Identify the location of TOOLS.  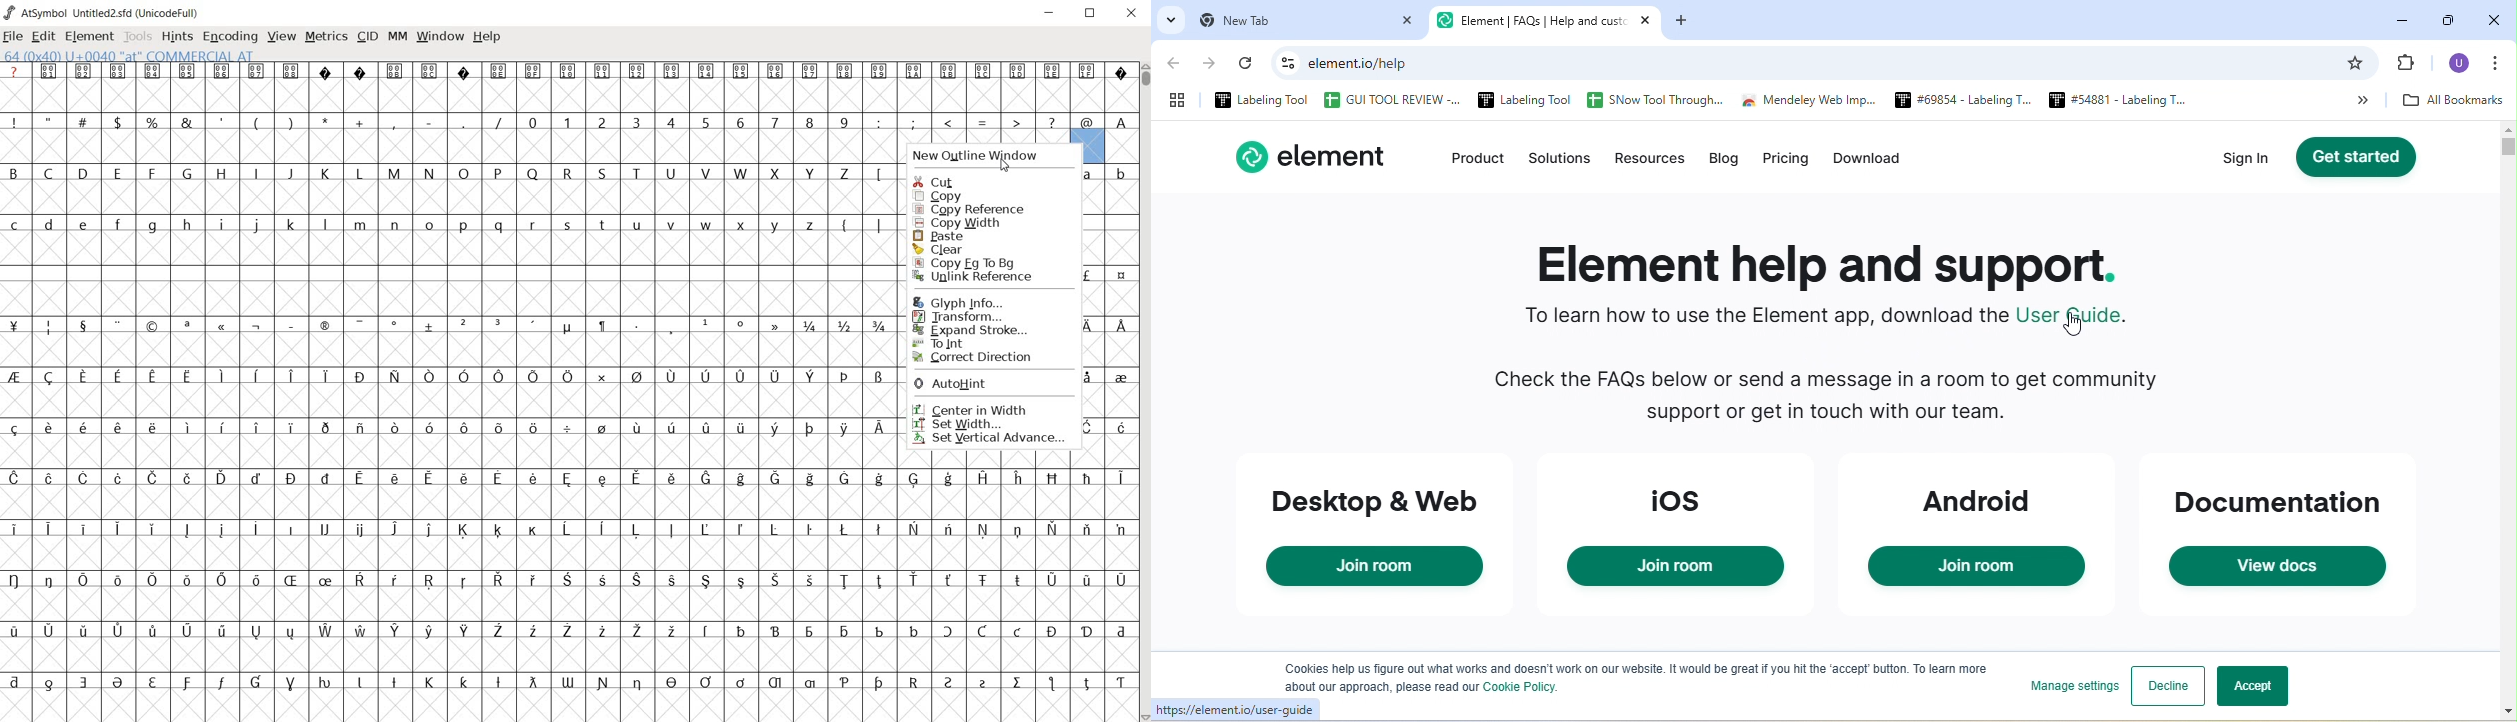
(137, 37).